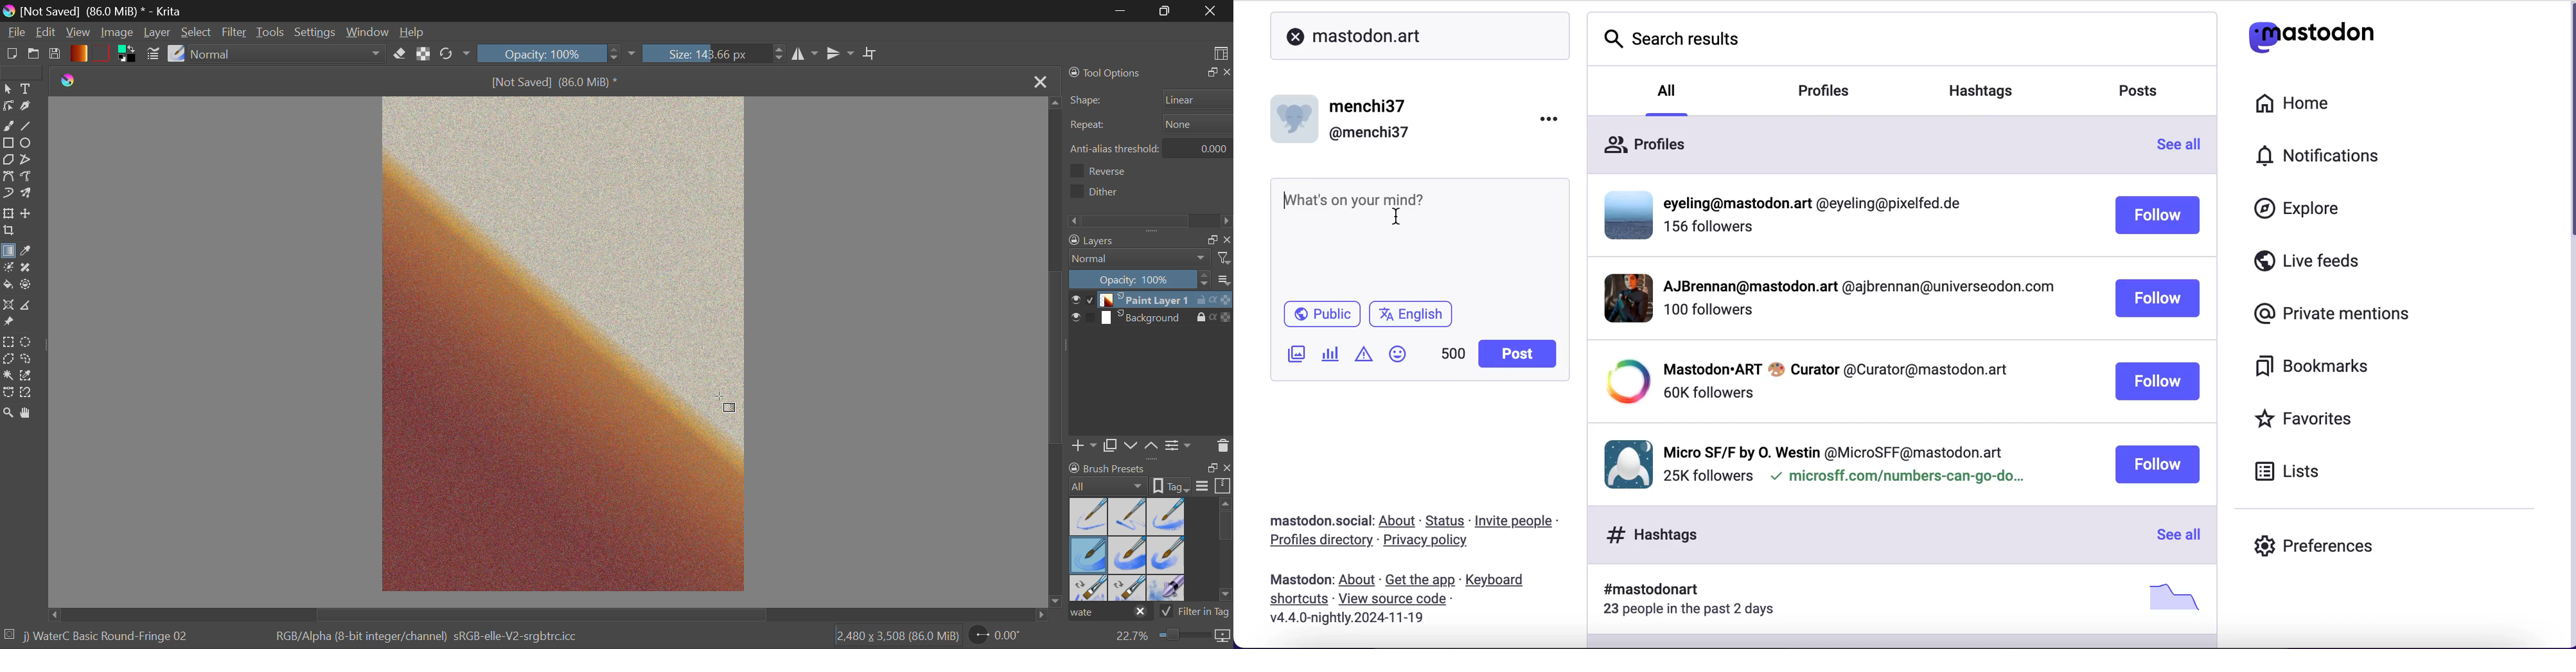 This screenshot has width=2576, height=672. I want to click on all, so click(1666, 98).